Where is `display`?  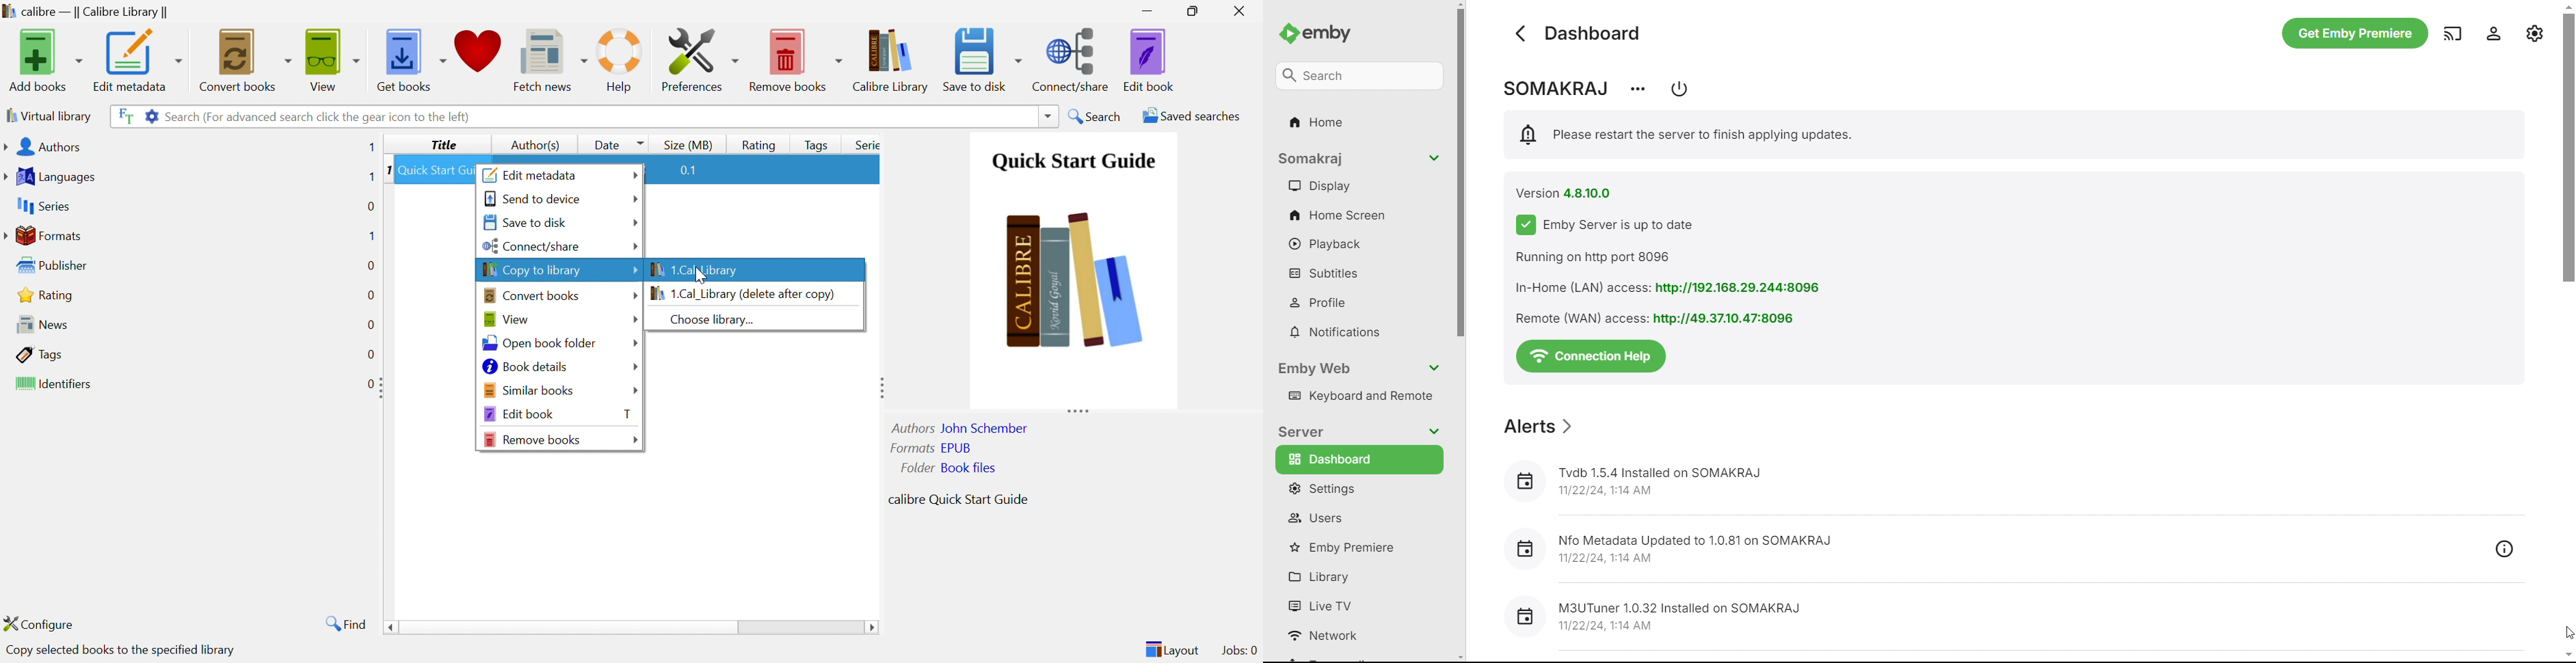 display is located at coordinates (1359, 186).